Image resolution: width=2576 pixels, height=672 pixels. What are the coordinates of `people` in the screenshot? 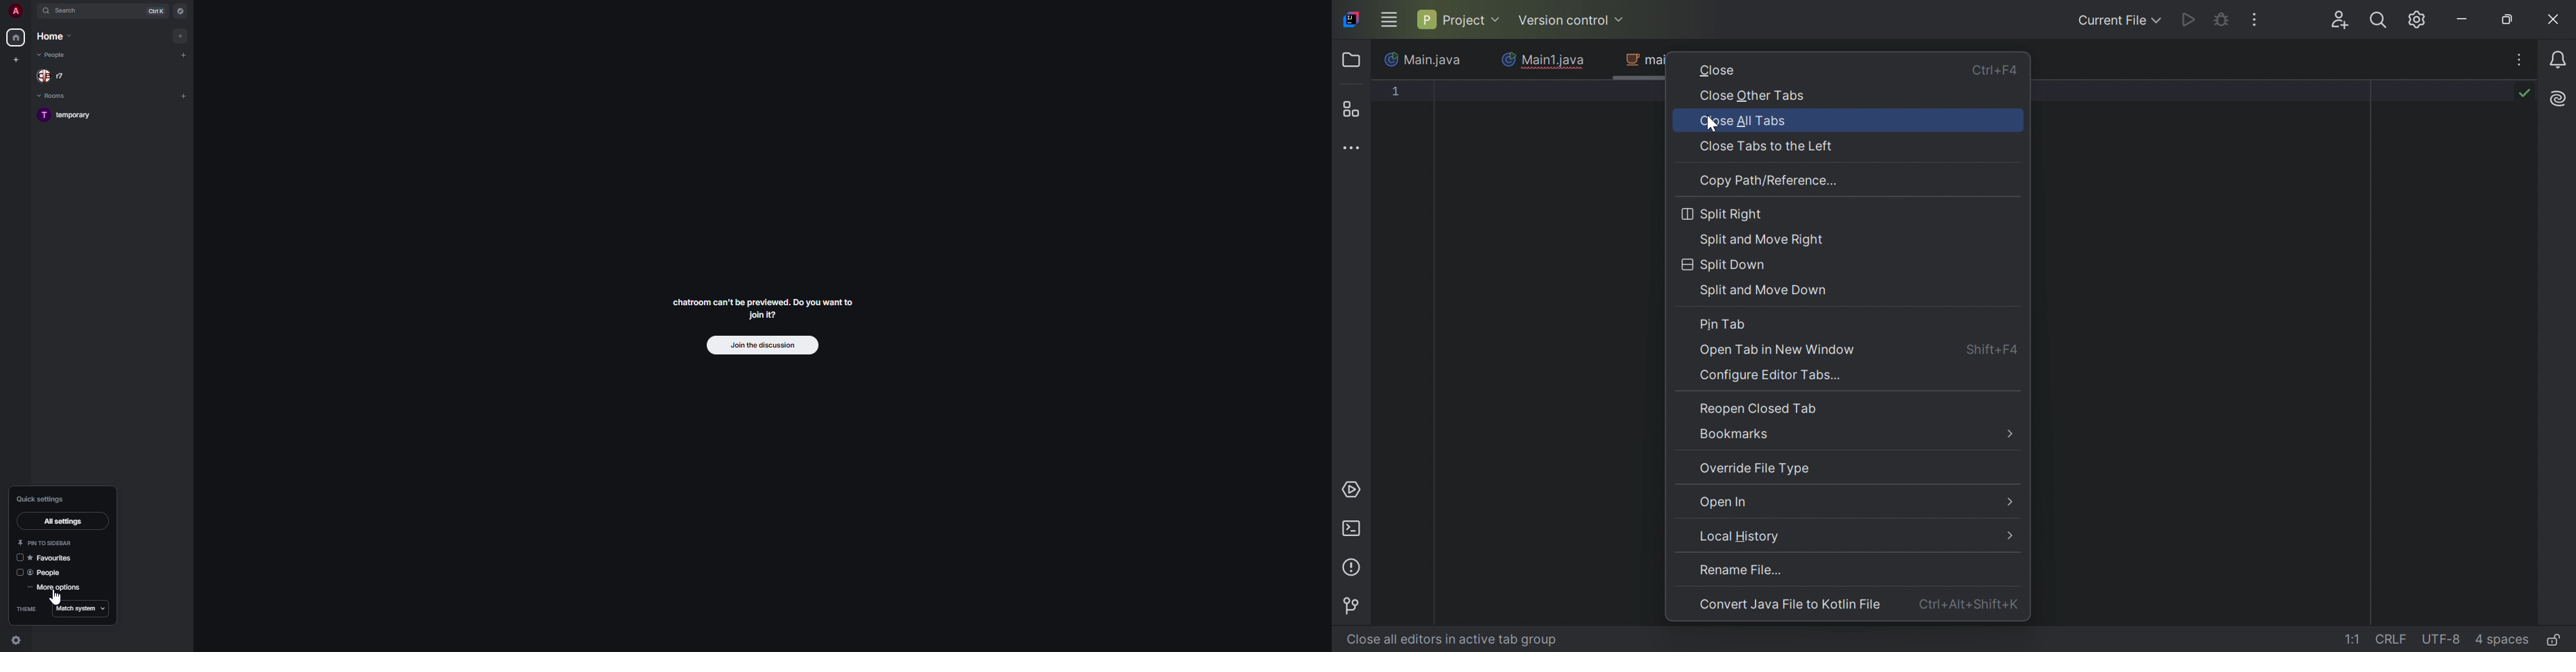 It's located at (53, 76).